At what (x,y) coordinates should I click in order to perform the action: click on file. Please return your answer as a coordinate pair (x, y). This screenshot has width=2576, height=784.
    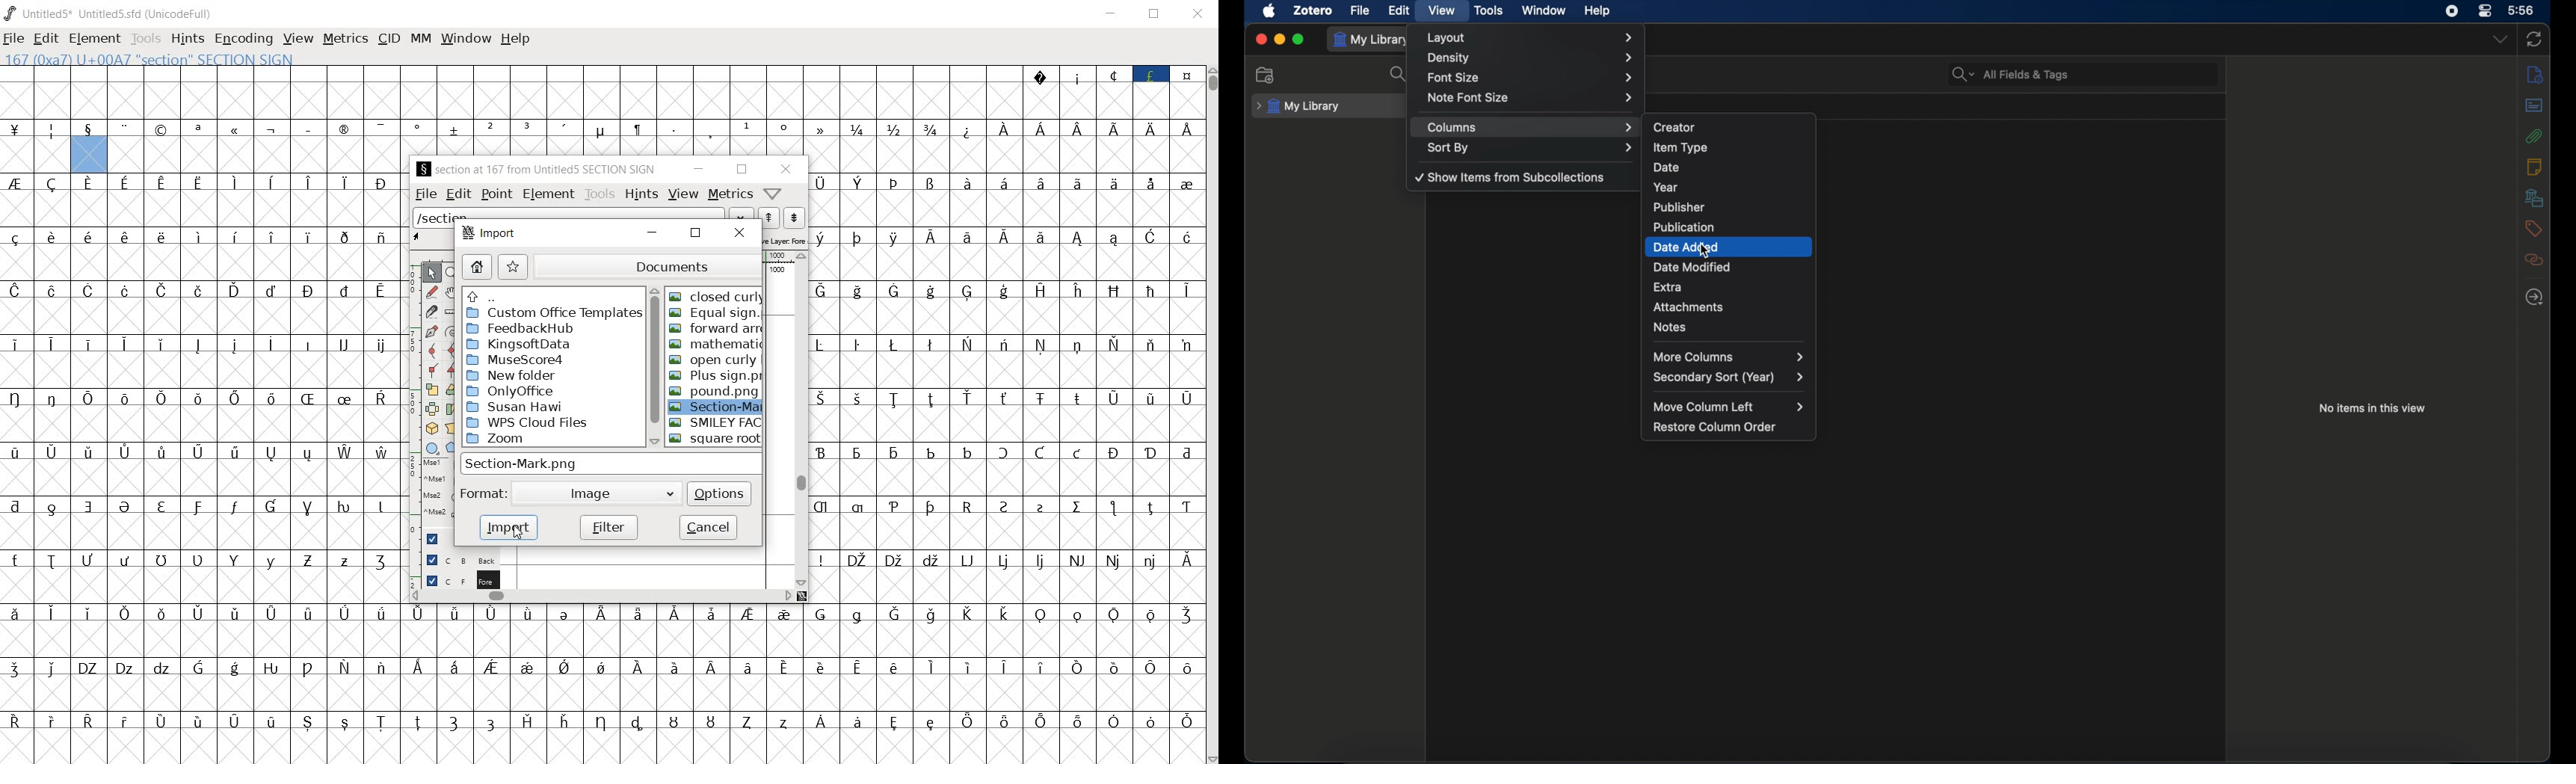
    Looking at the image, I should click on (1361, 11).